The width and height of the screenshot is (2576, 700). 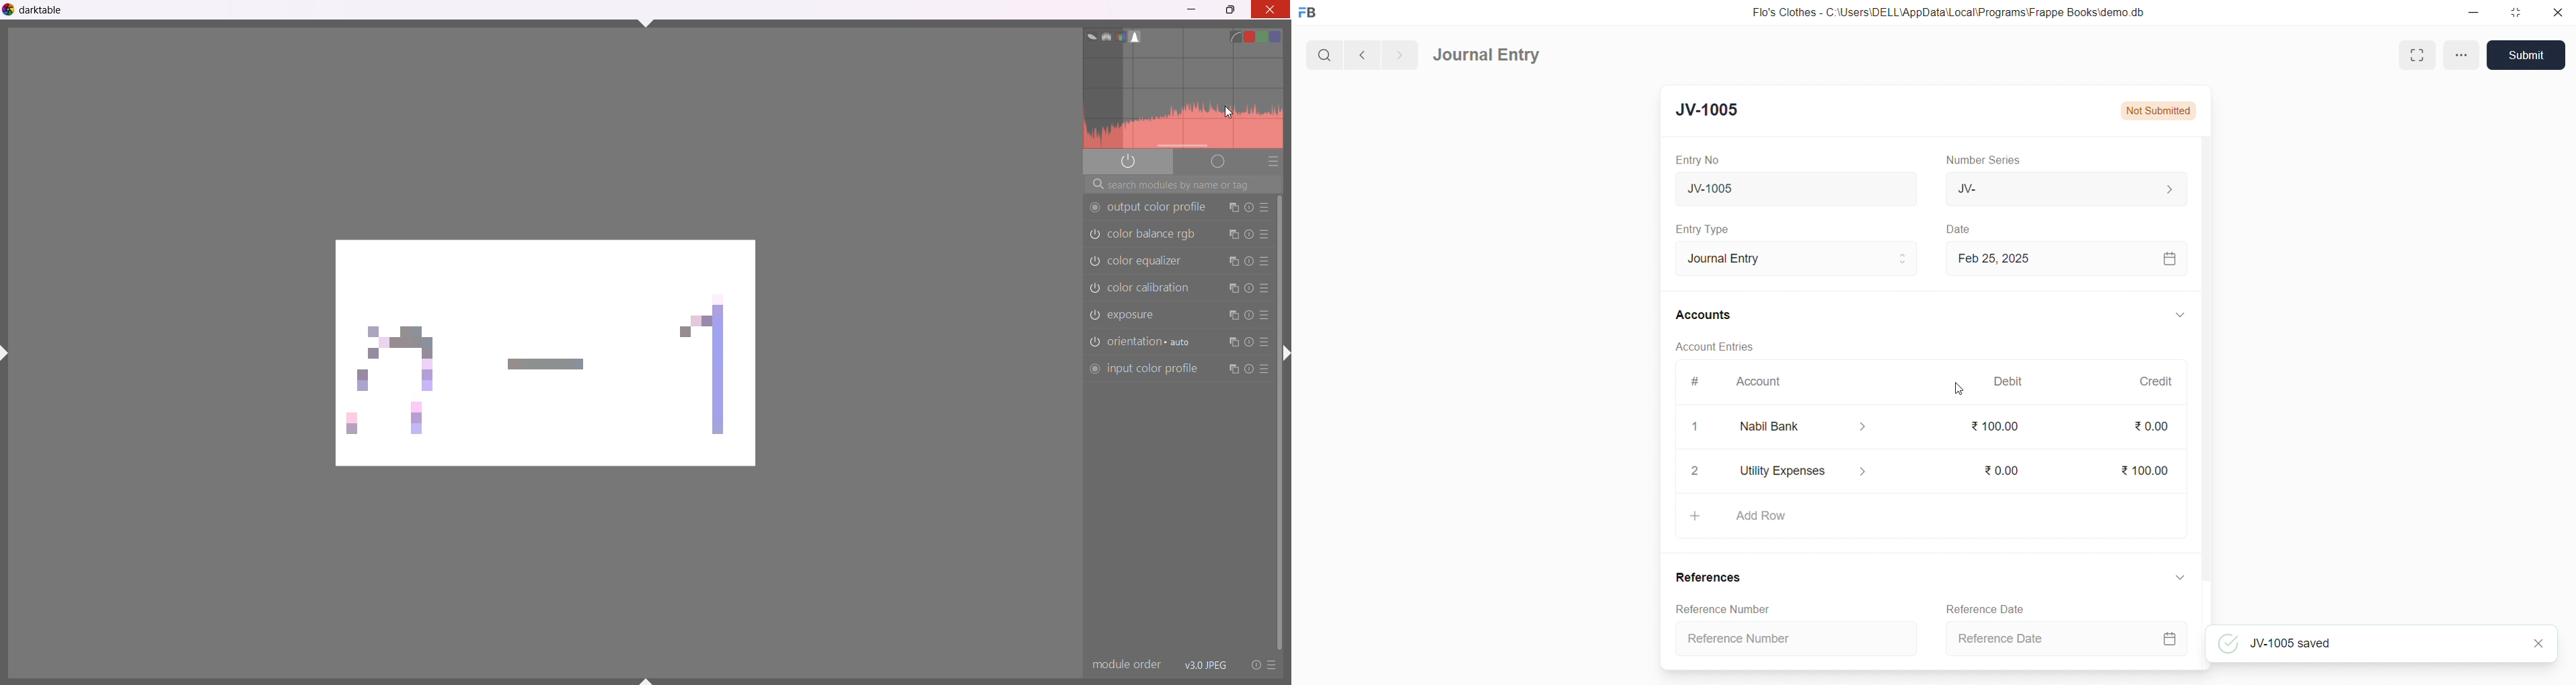 I want to click on Journal Entry, so click(x=1488, y=56).